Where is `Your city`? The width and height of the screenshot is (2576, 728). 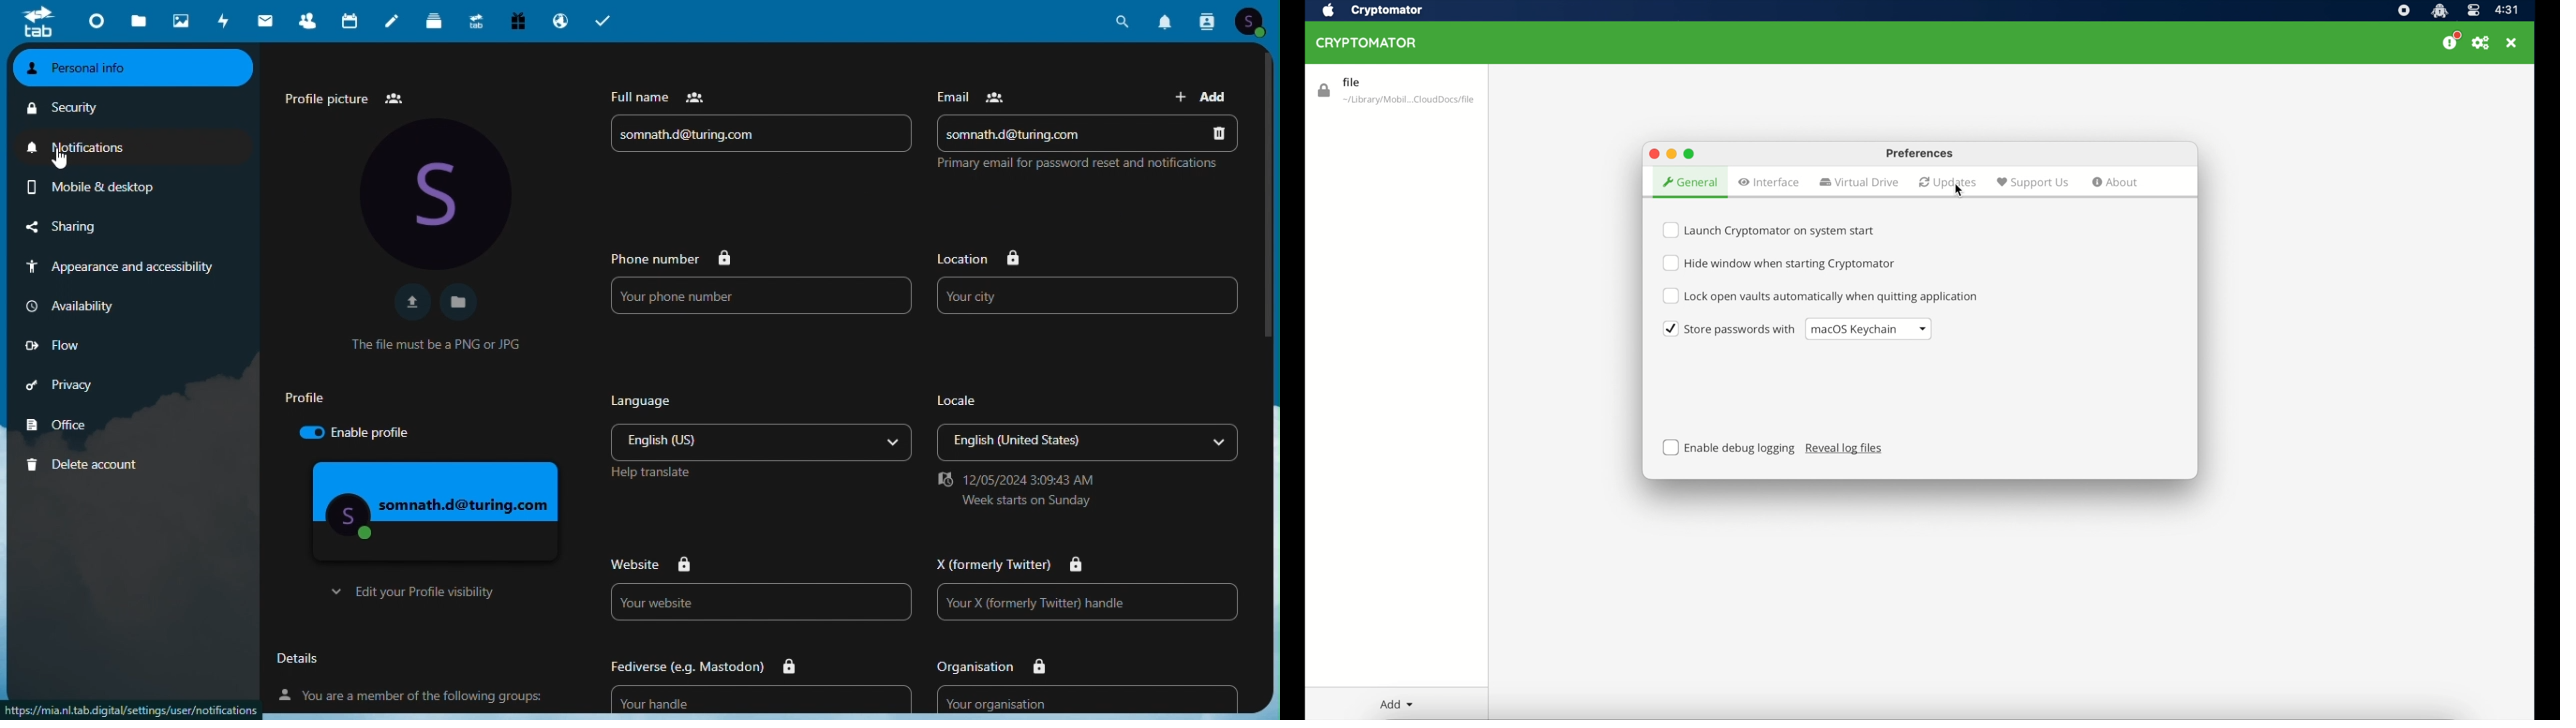
Your city is located at coordinates (1085, 296).